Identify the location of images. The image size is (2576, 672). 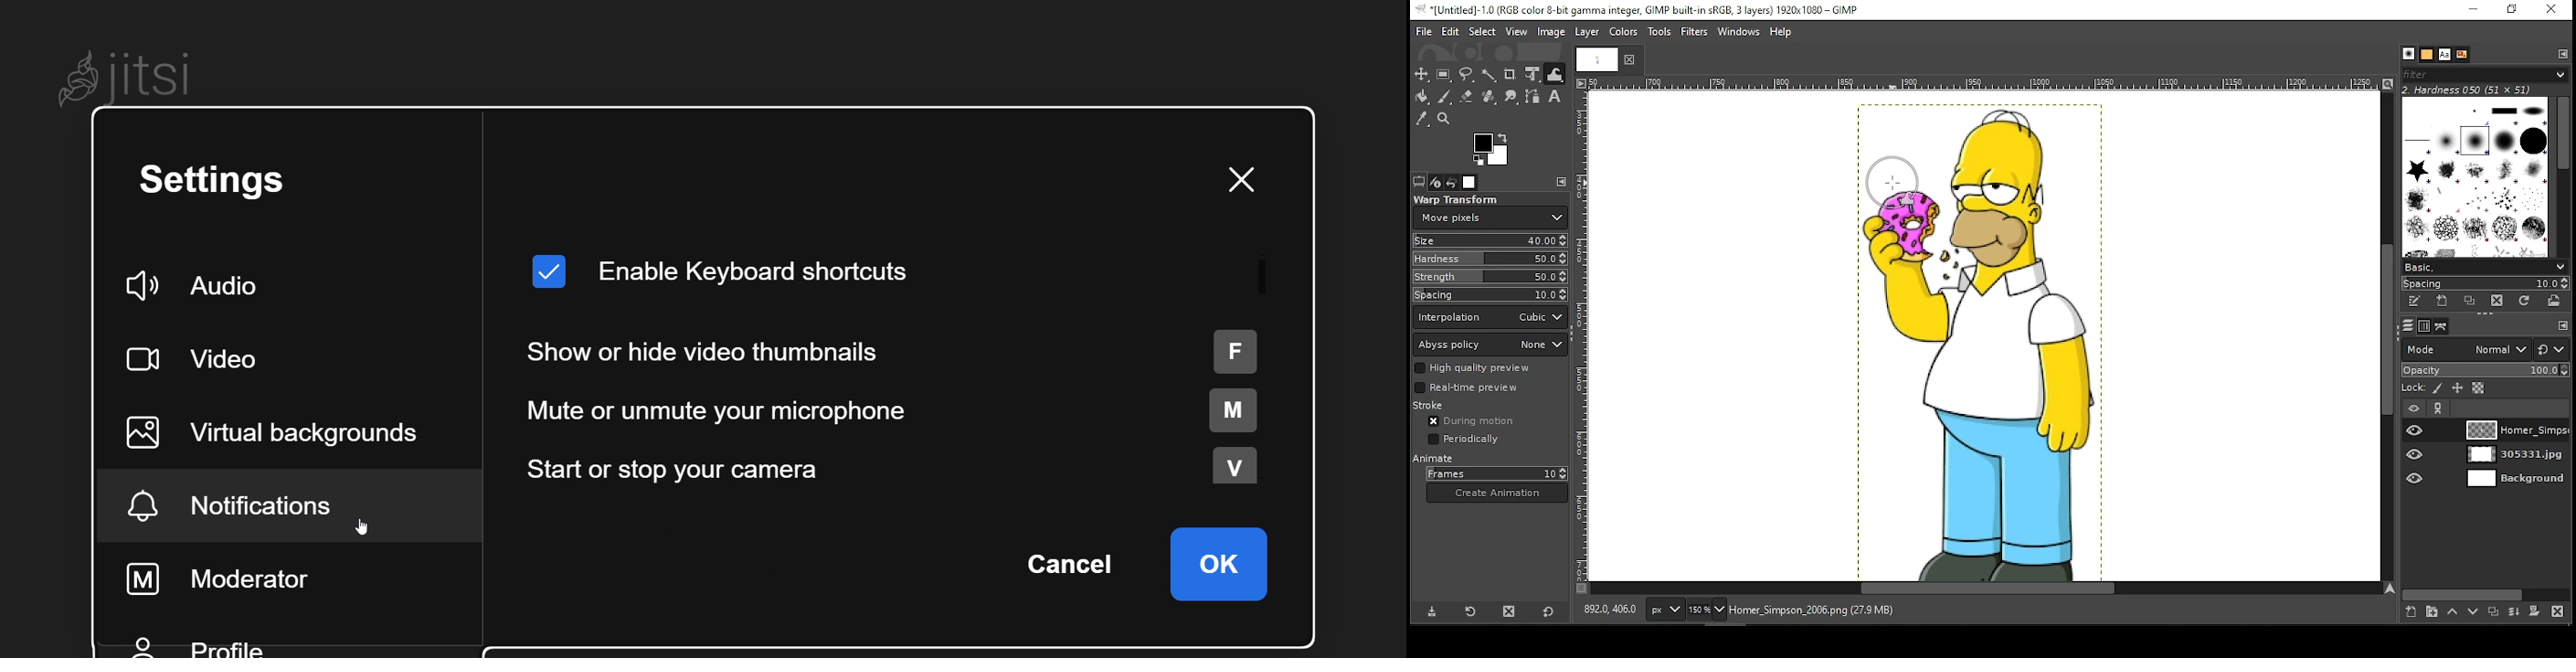
(1468, 183).